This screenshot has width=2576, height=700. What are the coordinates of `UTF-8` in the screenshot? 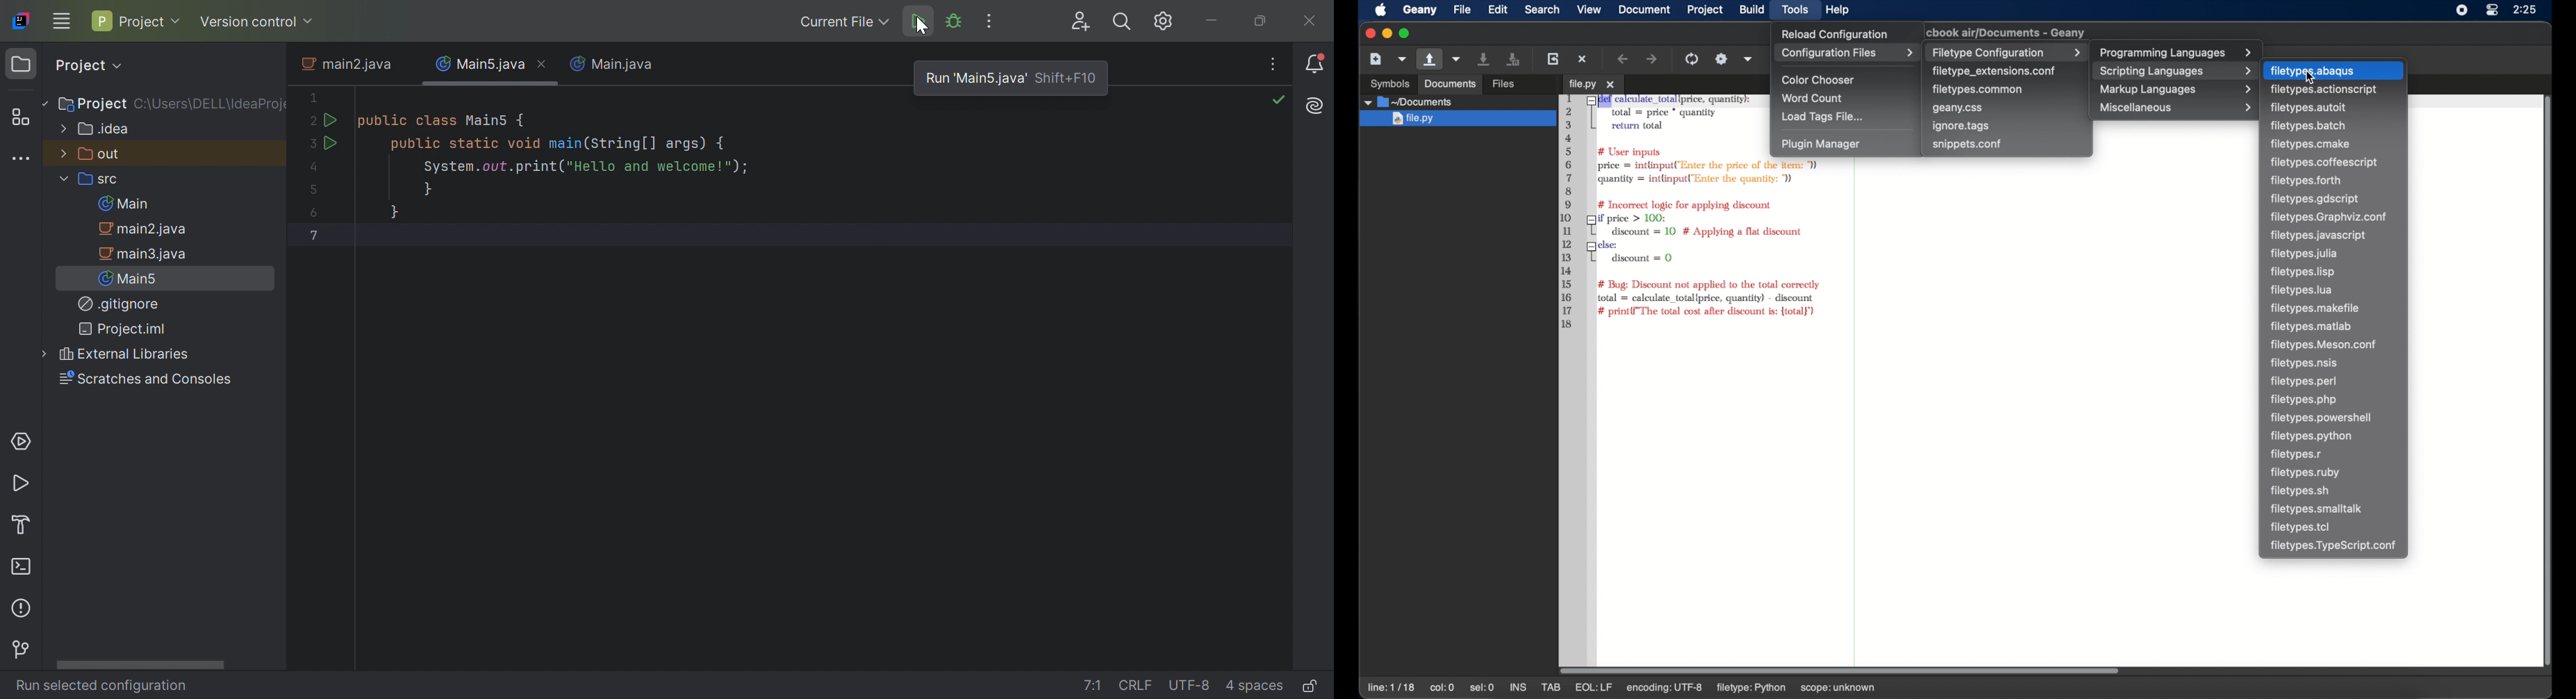 It's located at (1190, 686).